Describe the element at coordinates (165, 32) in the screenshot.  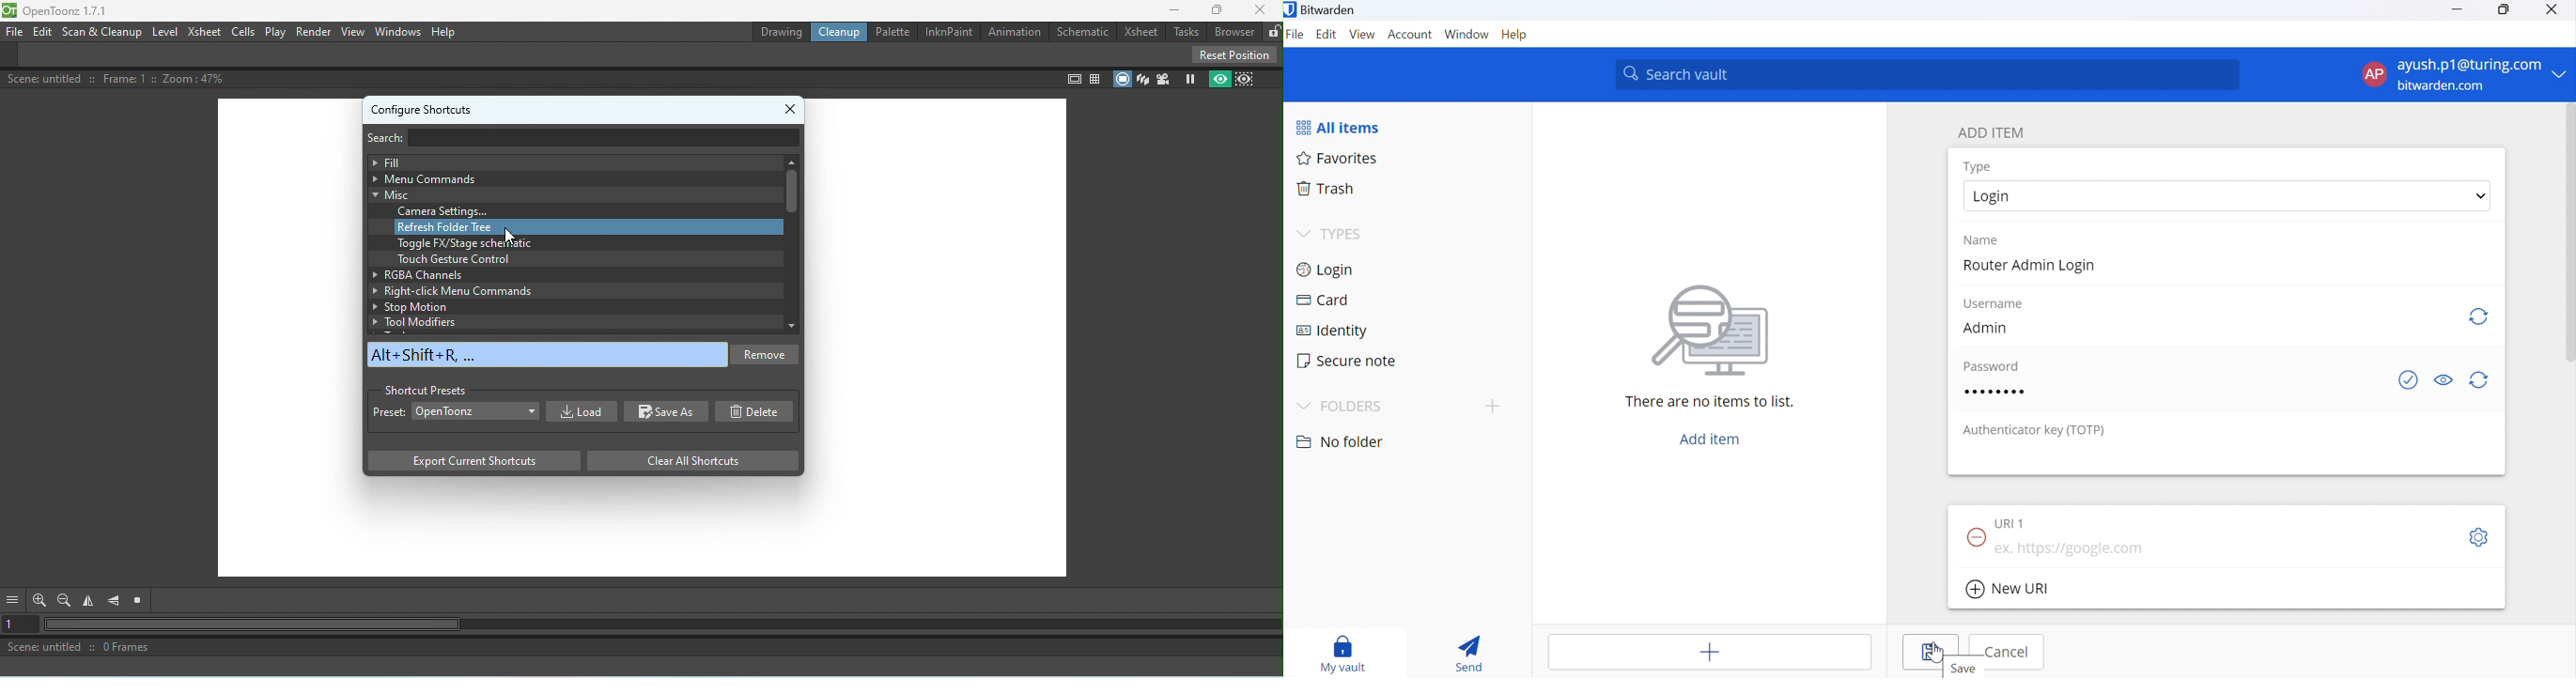
I see `Level` at that location.